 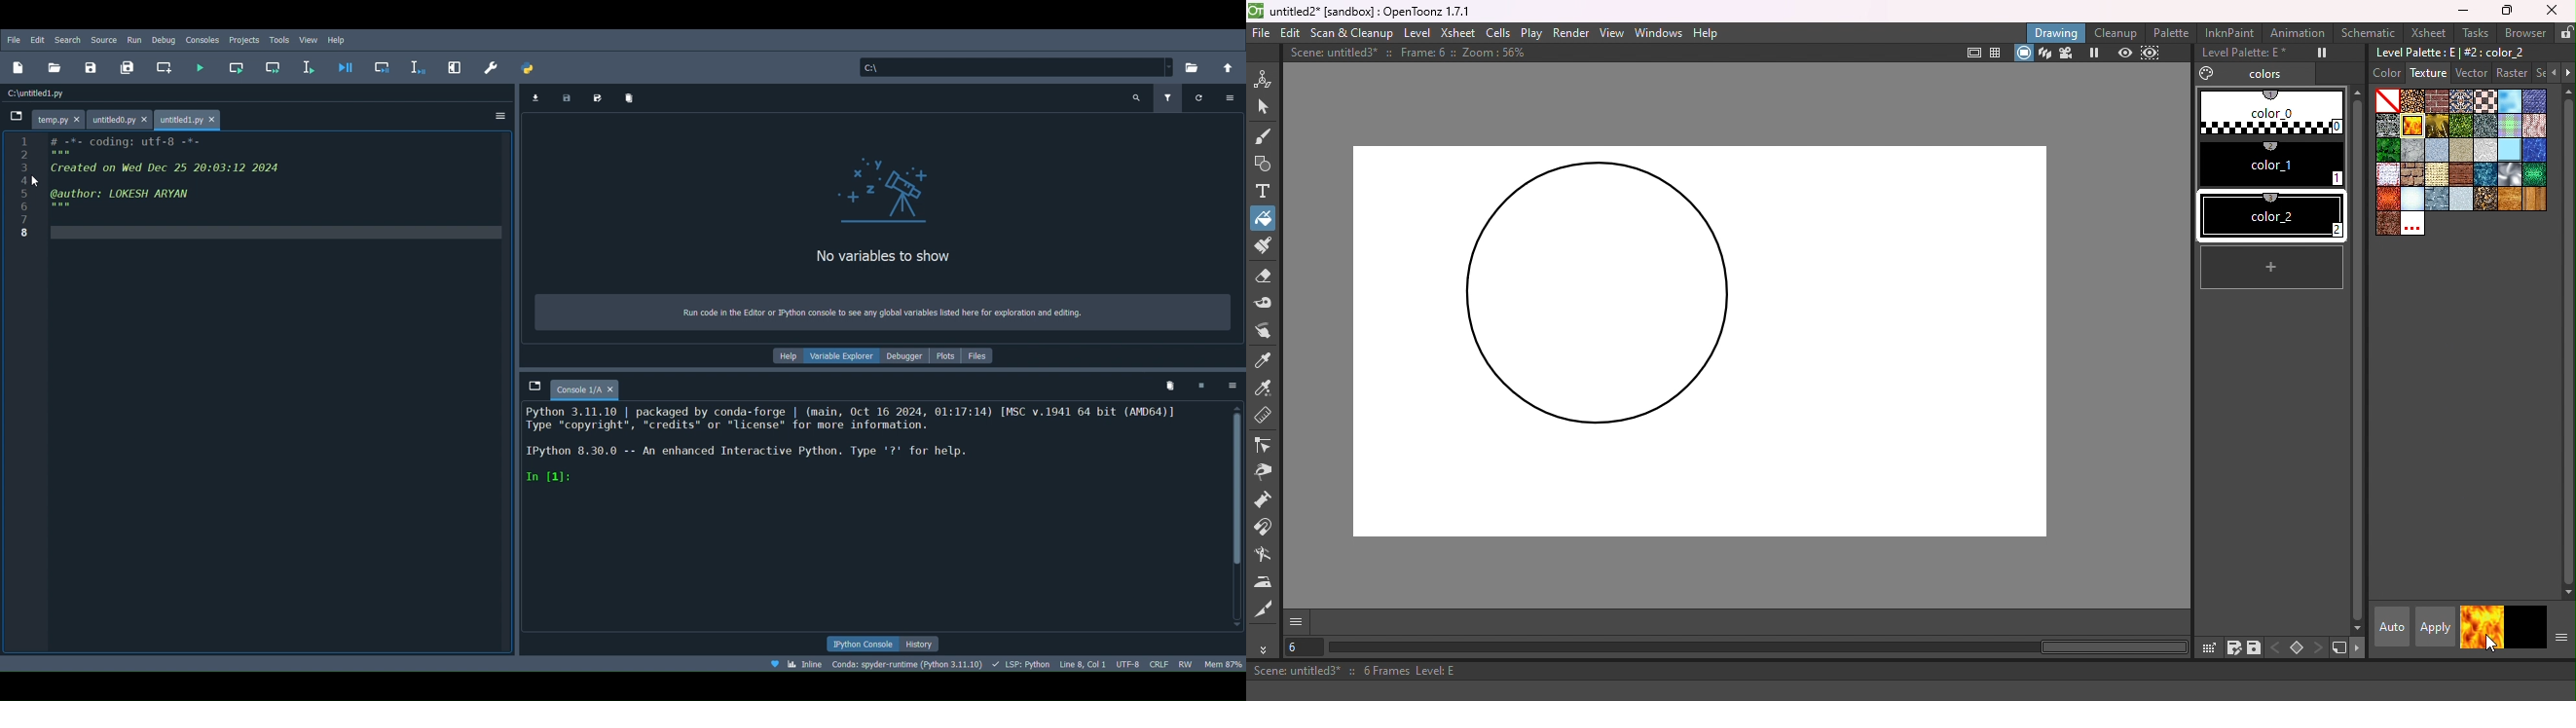 What do you see at coordinates (418, 65) in the screenshot?
I see `Debug selection or current line` at bounding box center [418, 65].